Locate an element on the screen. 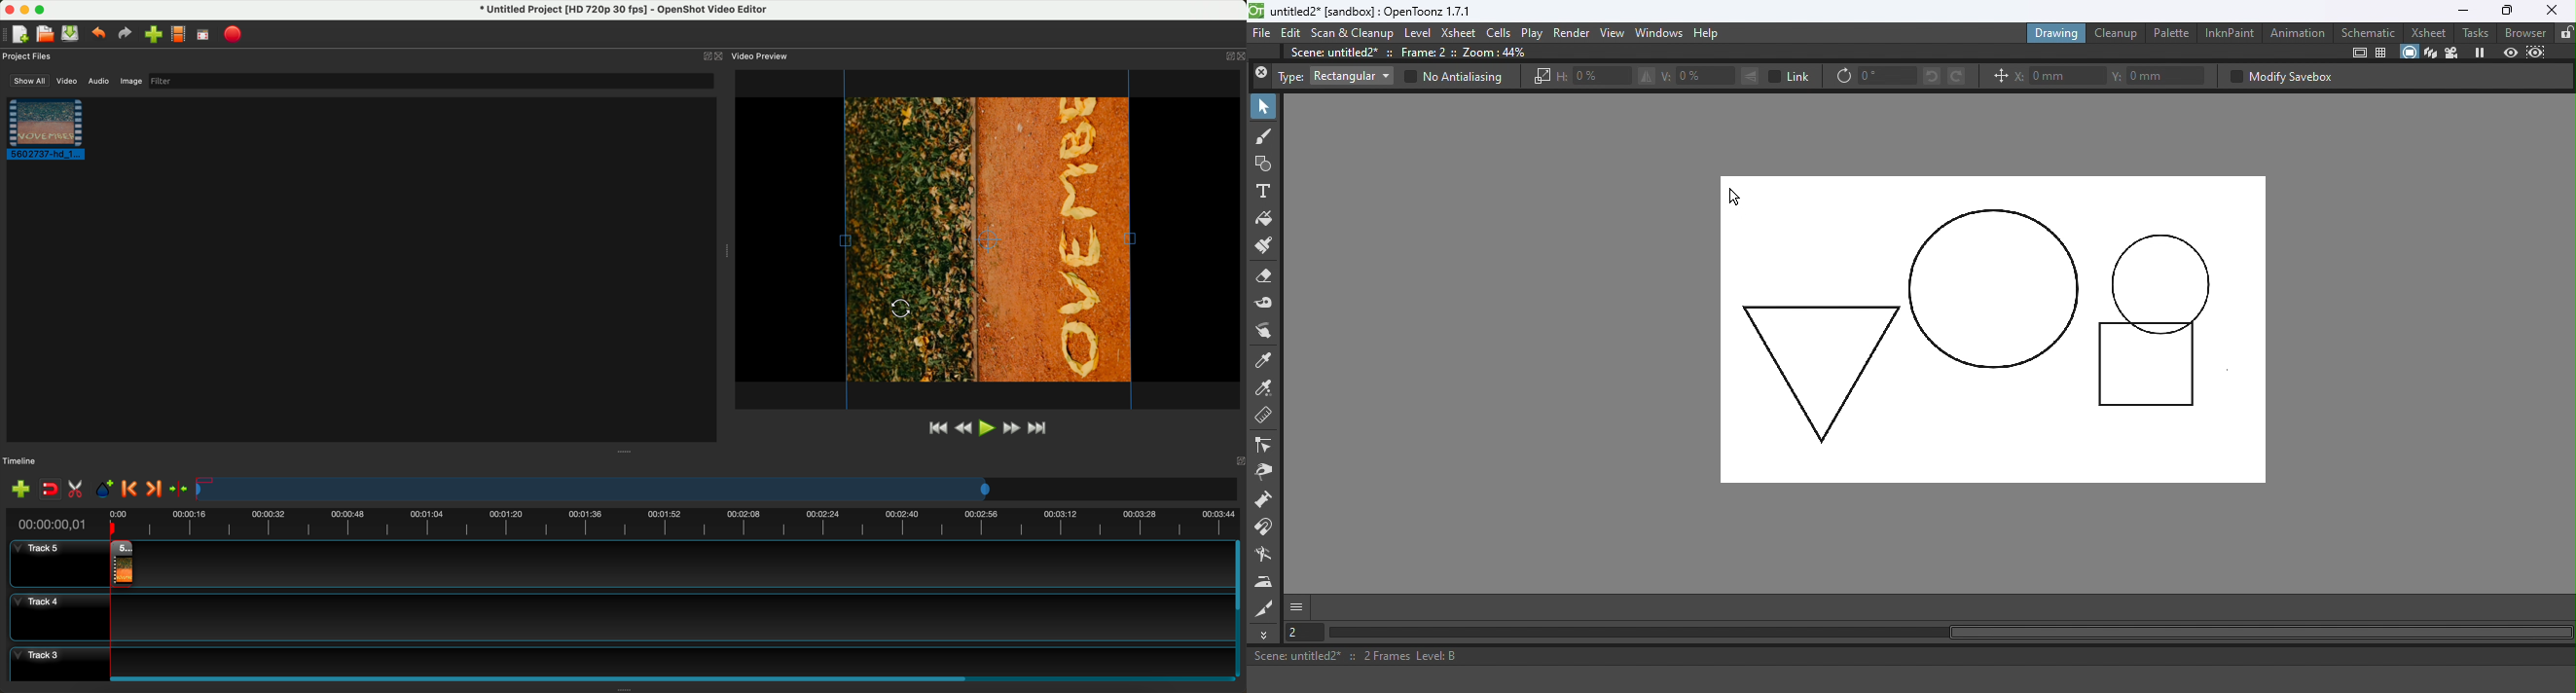 The image size is (2576, 700). new project is located at coordinates (22, 33).